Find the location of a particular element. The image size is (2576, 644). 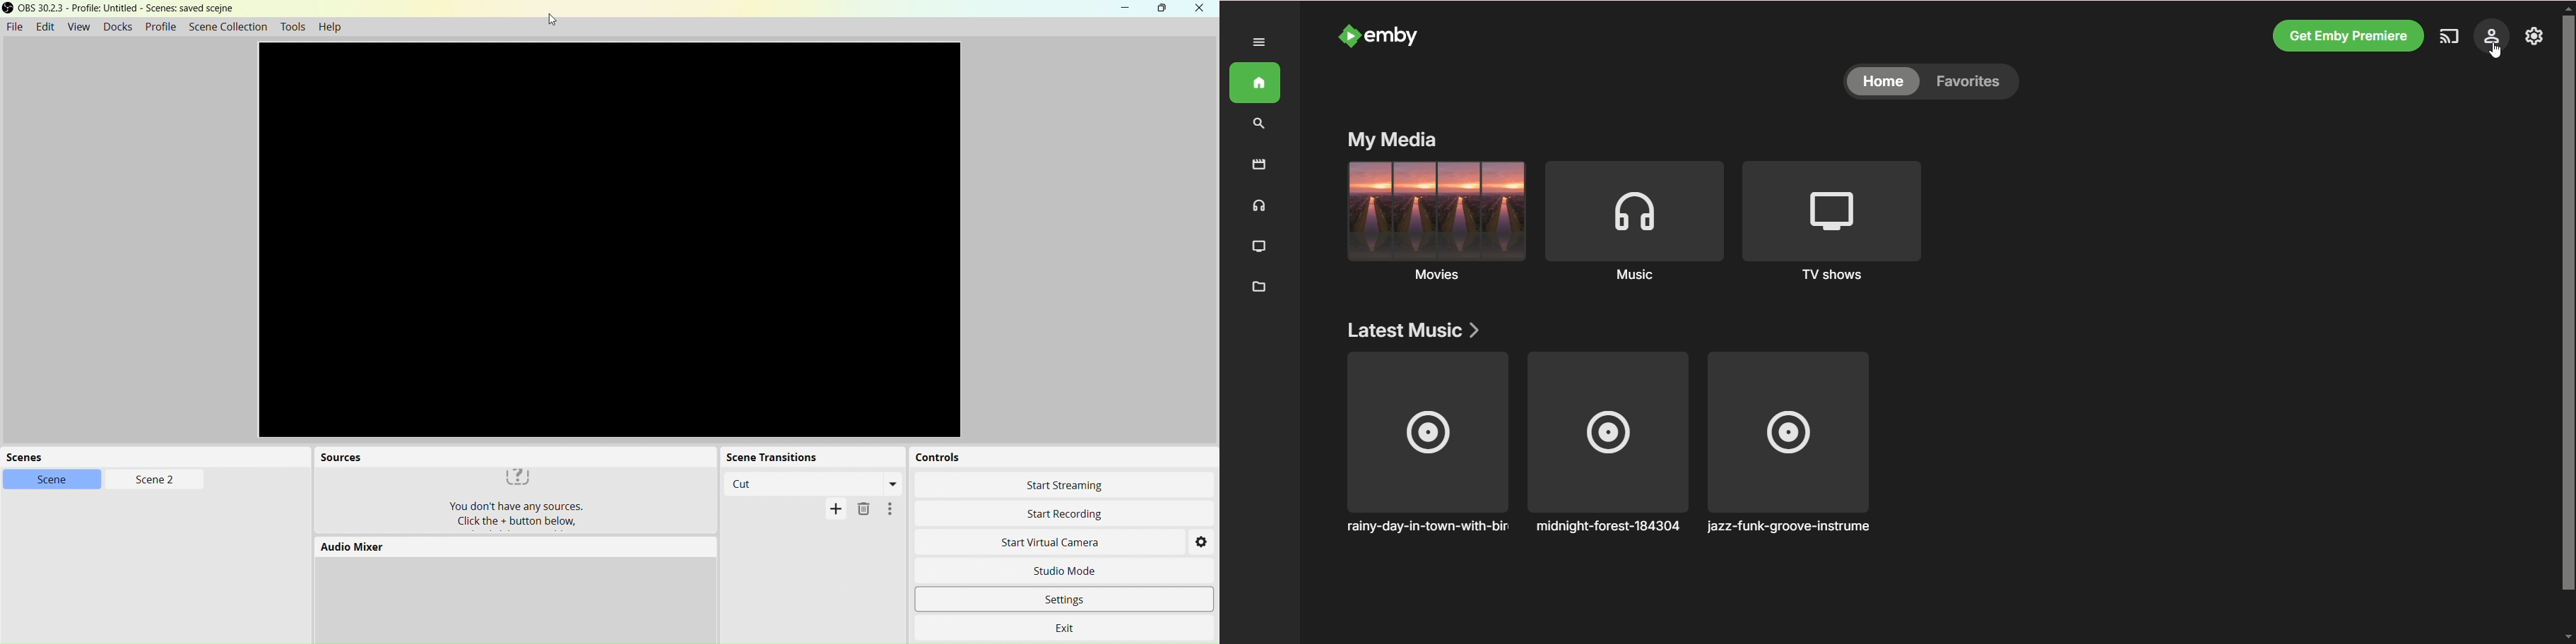

n midnight-forest-184304 is located at coordinates (1606, 443).